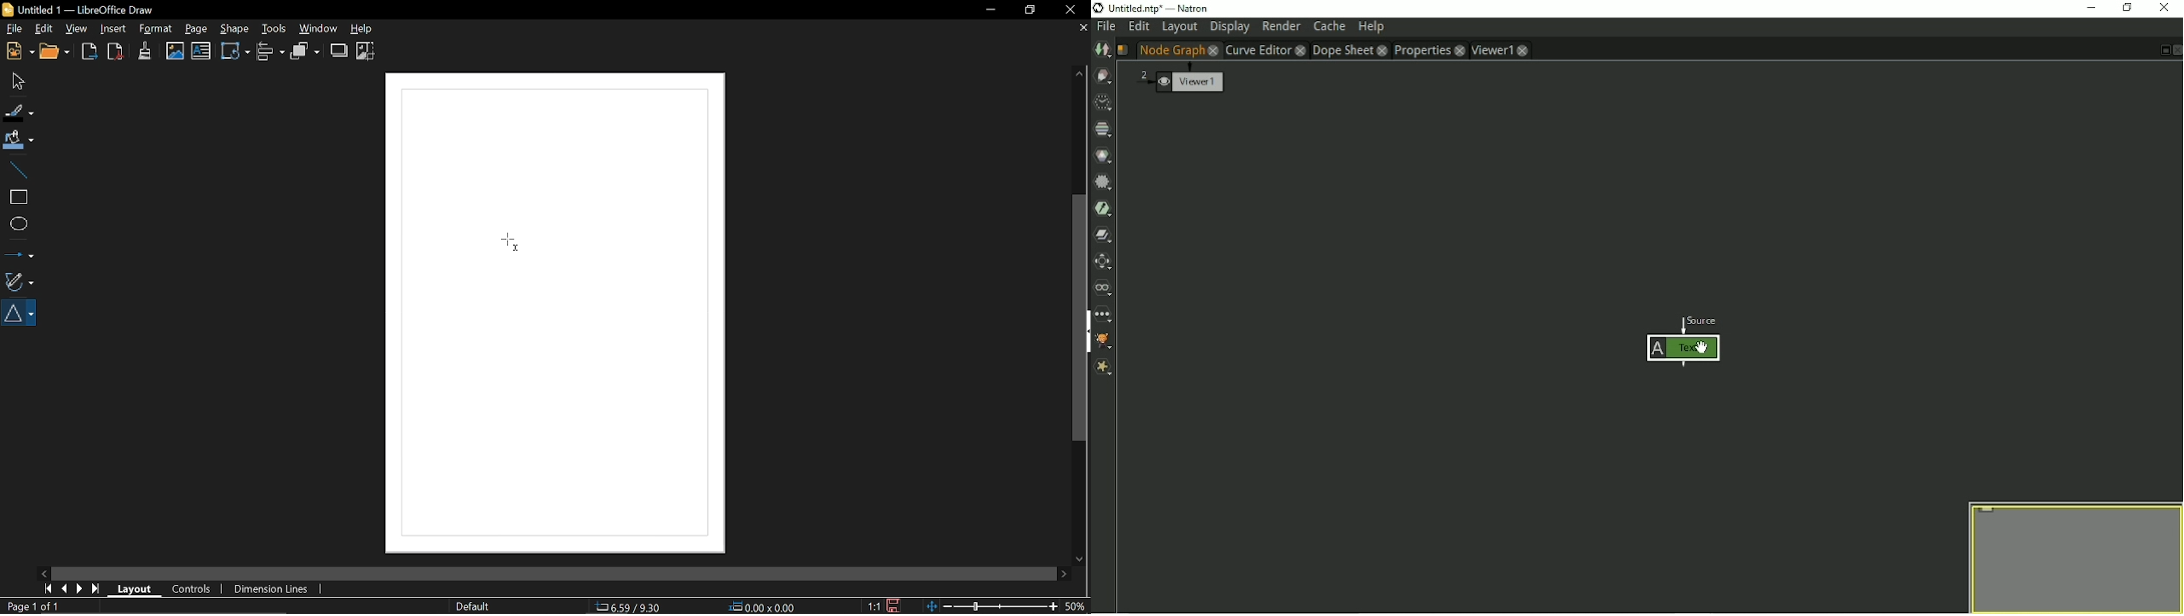  Describe the element at coordinates (1031, 11) in the screenshot. I see `restore dwon` at that location.